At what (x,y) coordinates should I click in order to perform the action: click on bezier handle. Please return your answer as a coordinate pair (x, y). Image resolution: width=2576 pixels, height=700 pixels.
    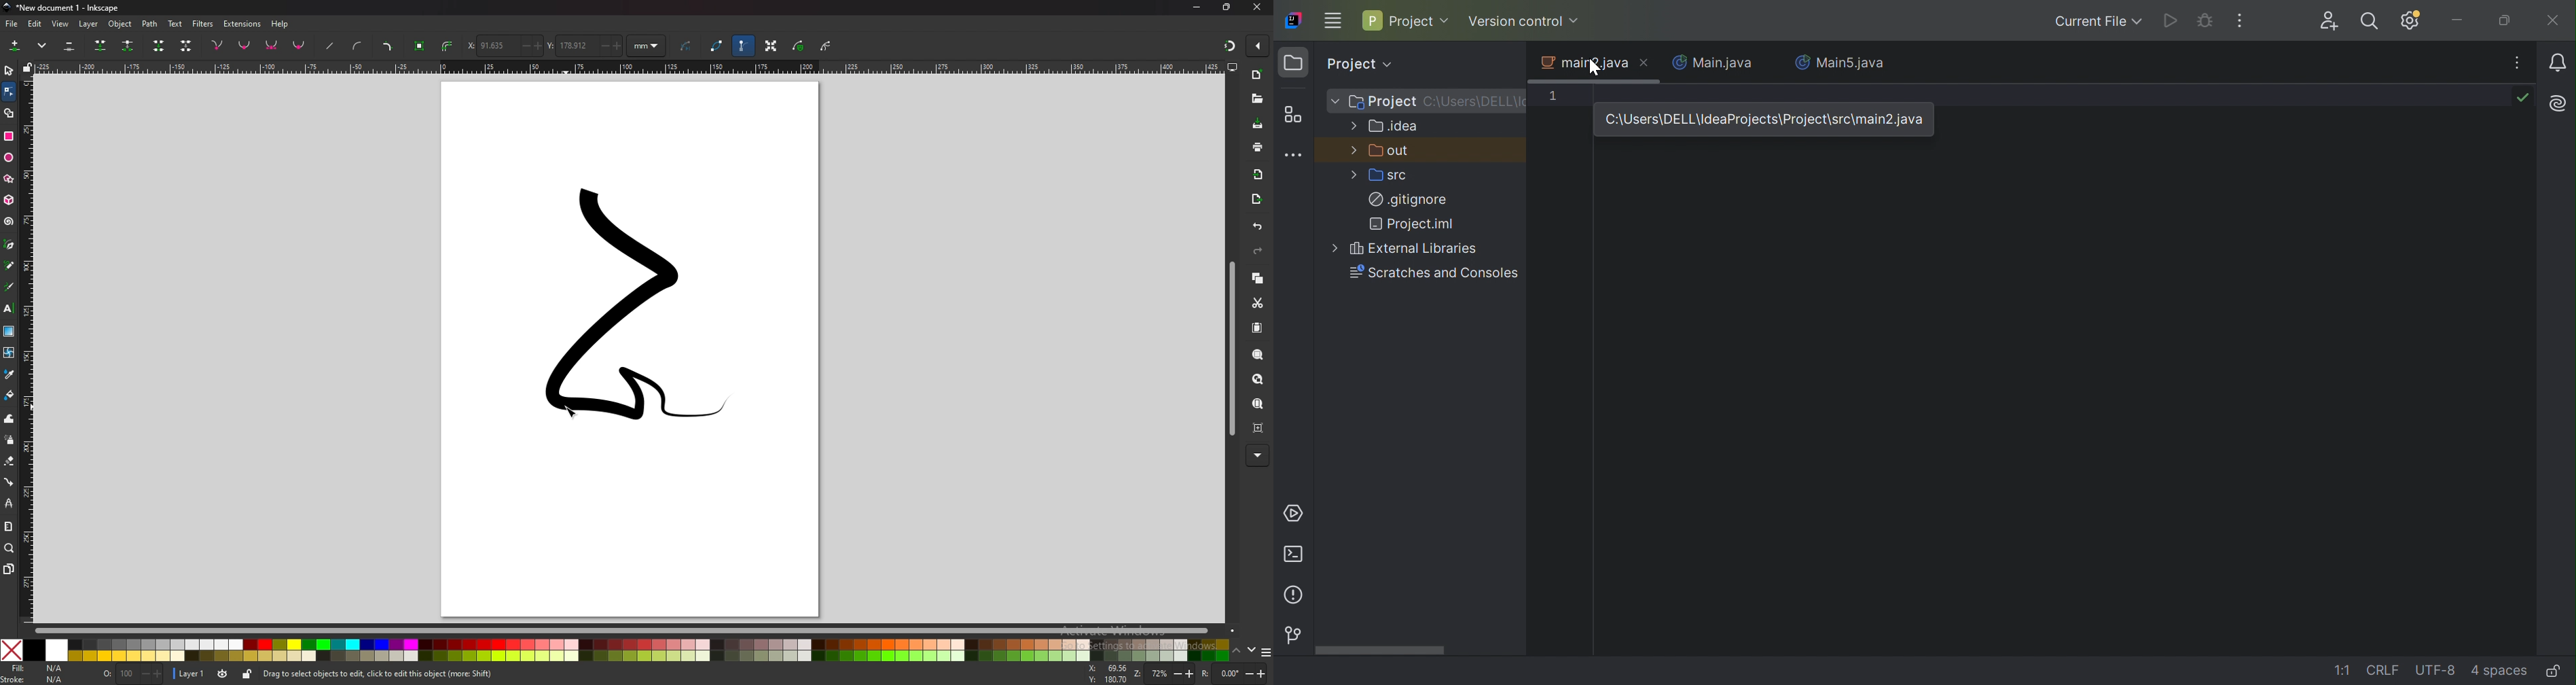
    Looking at the image, I should click on (744, 46).